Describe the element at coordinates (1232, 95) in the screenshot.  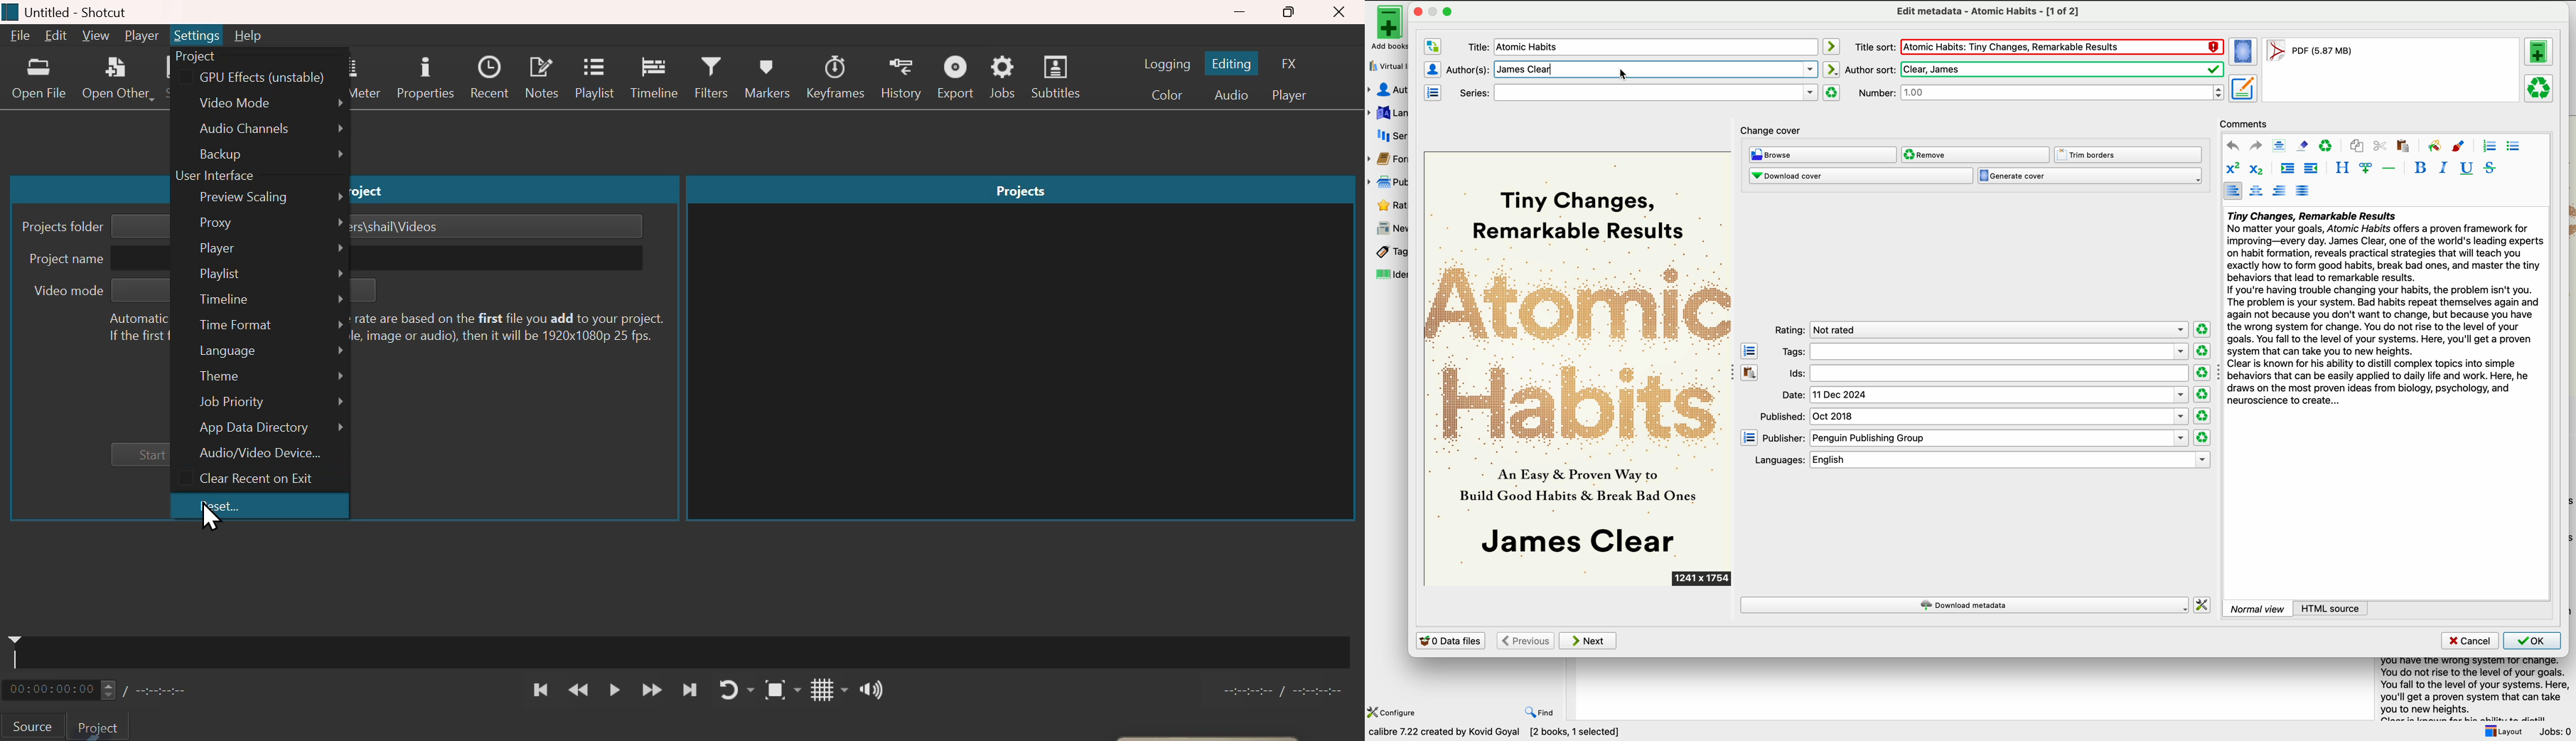
I see `Audio` at that location.